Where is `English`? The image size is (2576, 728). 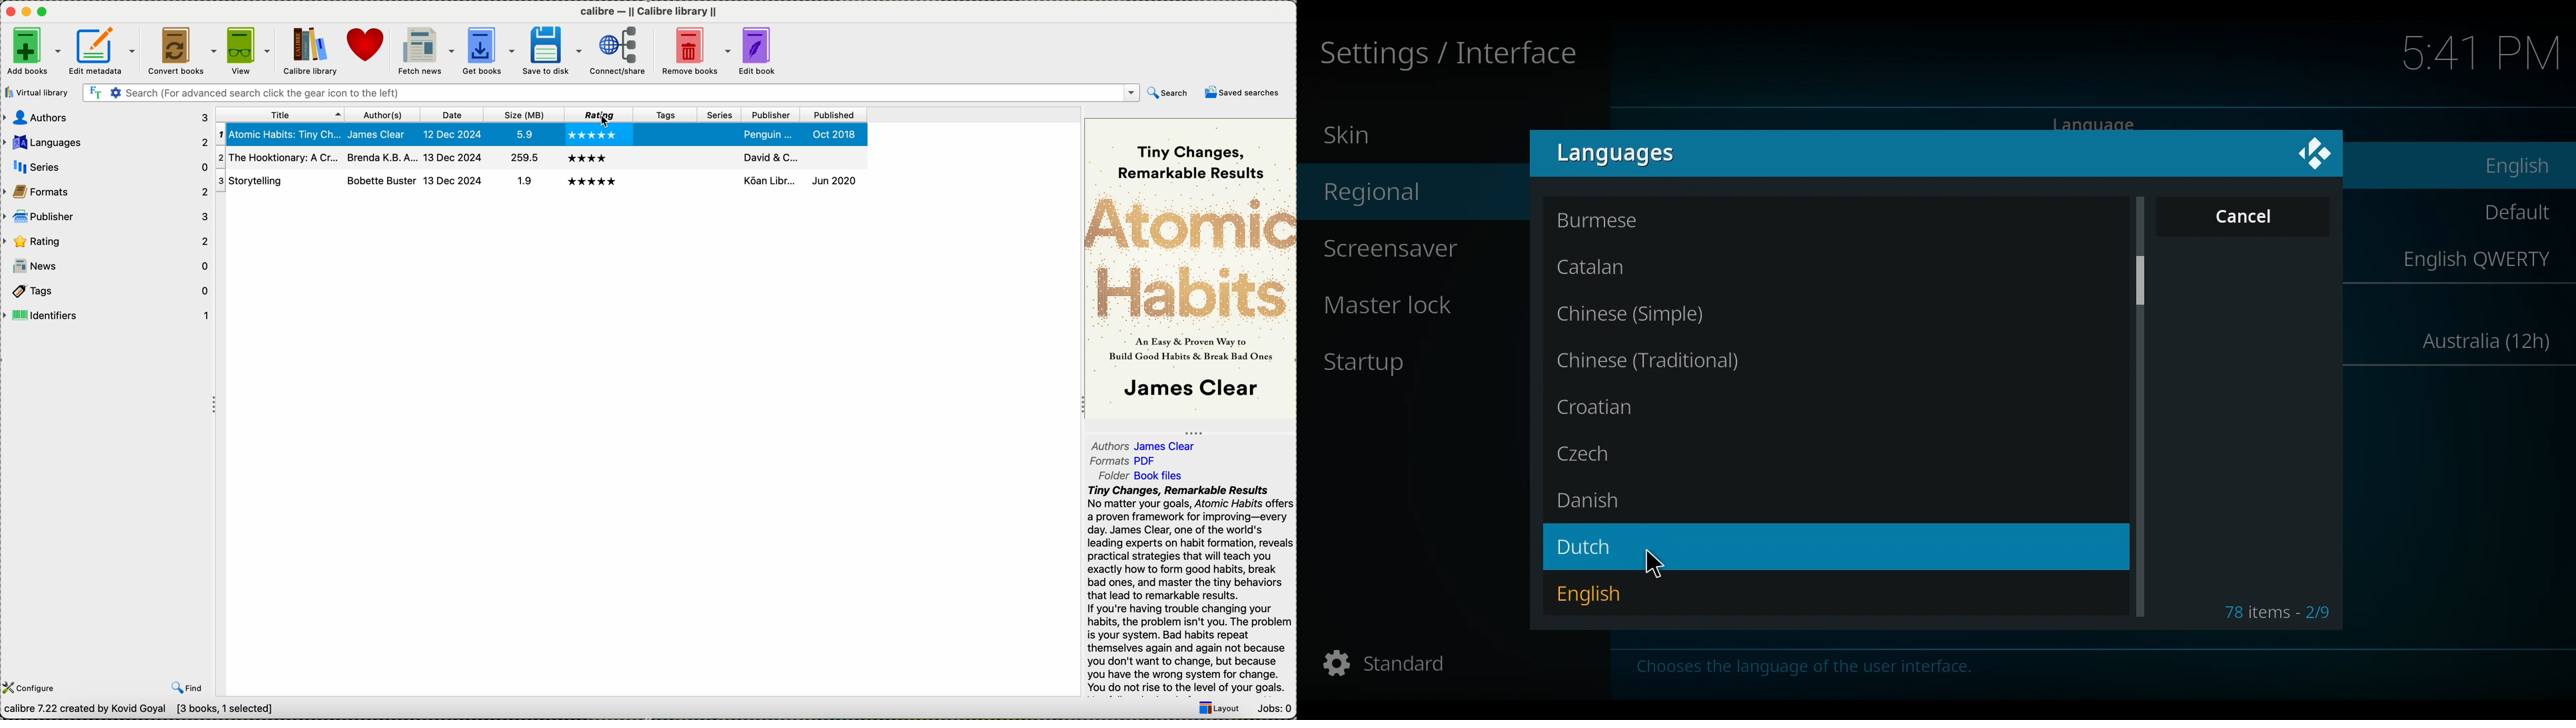 English is located at coordinates (1595, 597).